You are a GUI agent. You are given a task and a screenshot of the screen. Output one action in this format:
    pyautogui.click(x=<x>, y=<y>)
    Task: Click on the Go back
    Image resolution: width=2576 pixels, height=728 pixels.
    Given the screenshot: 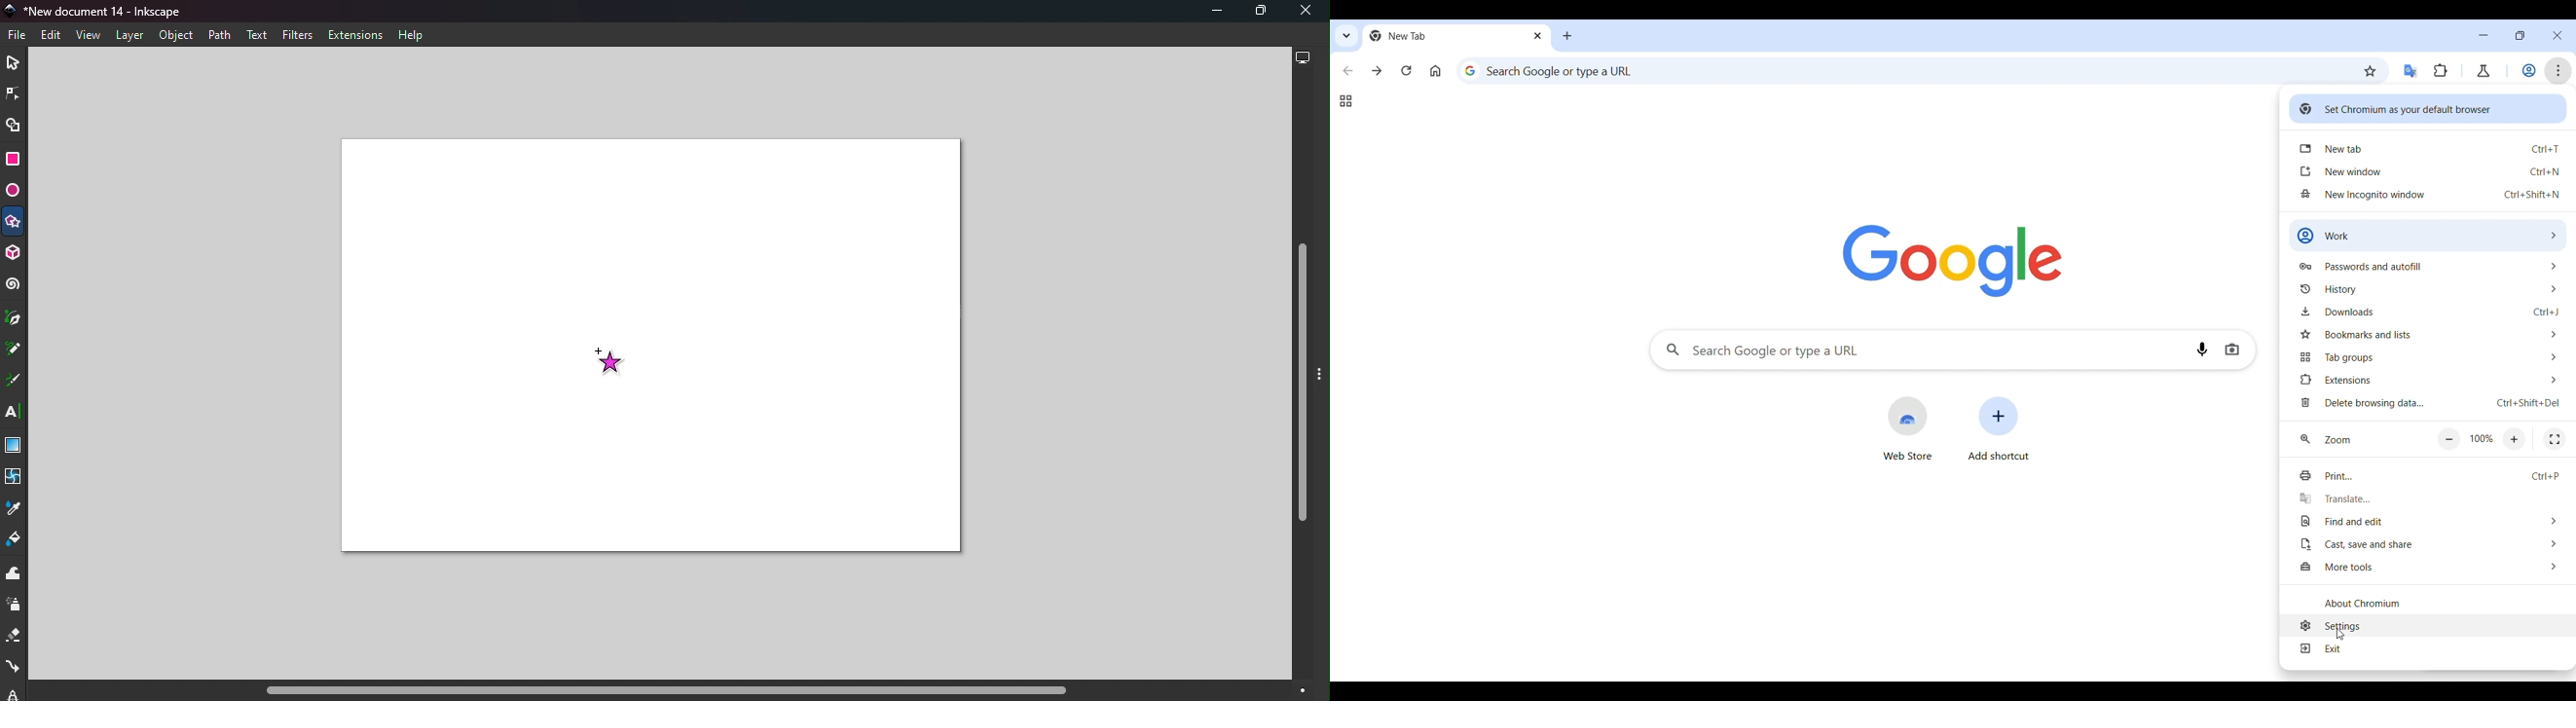 What is the action you would take?
    pyautogui.click(x=1347, y=71)
    